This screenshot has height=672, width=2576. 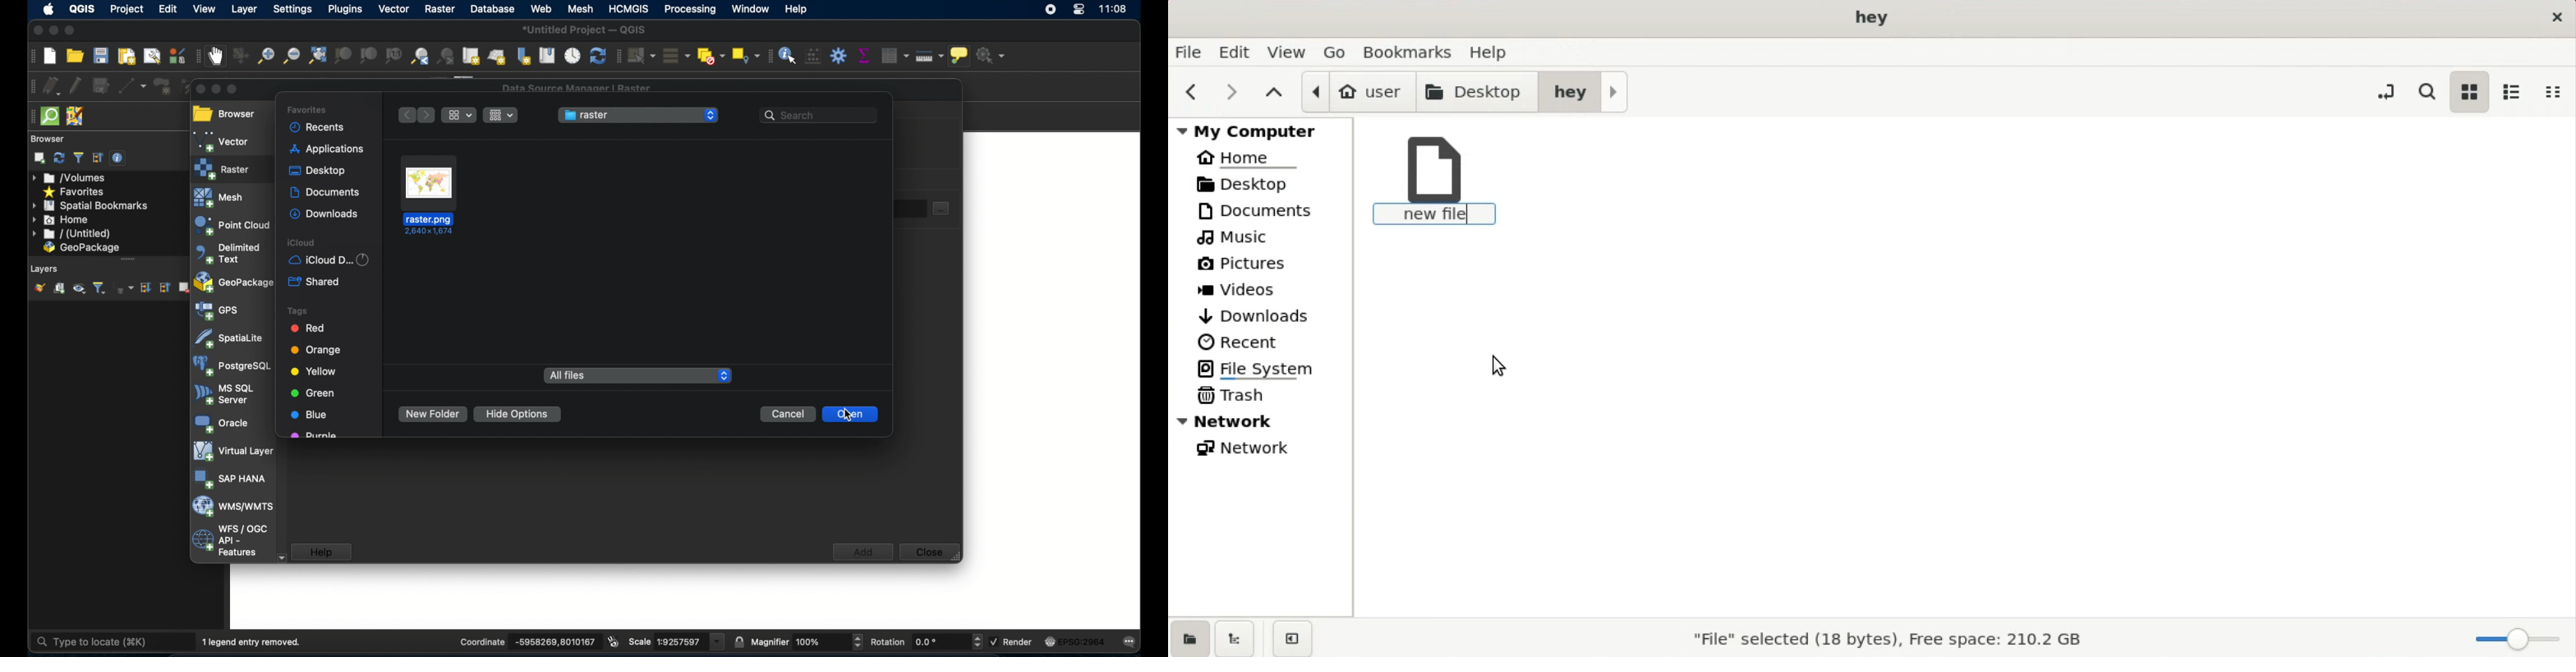 I want to click on Increase or decrease, so click(x=857, y=642).